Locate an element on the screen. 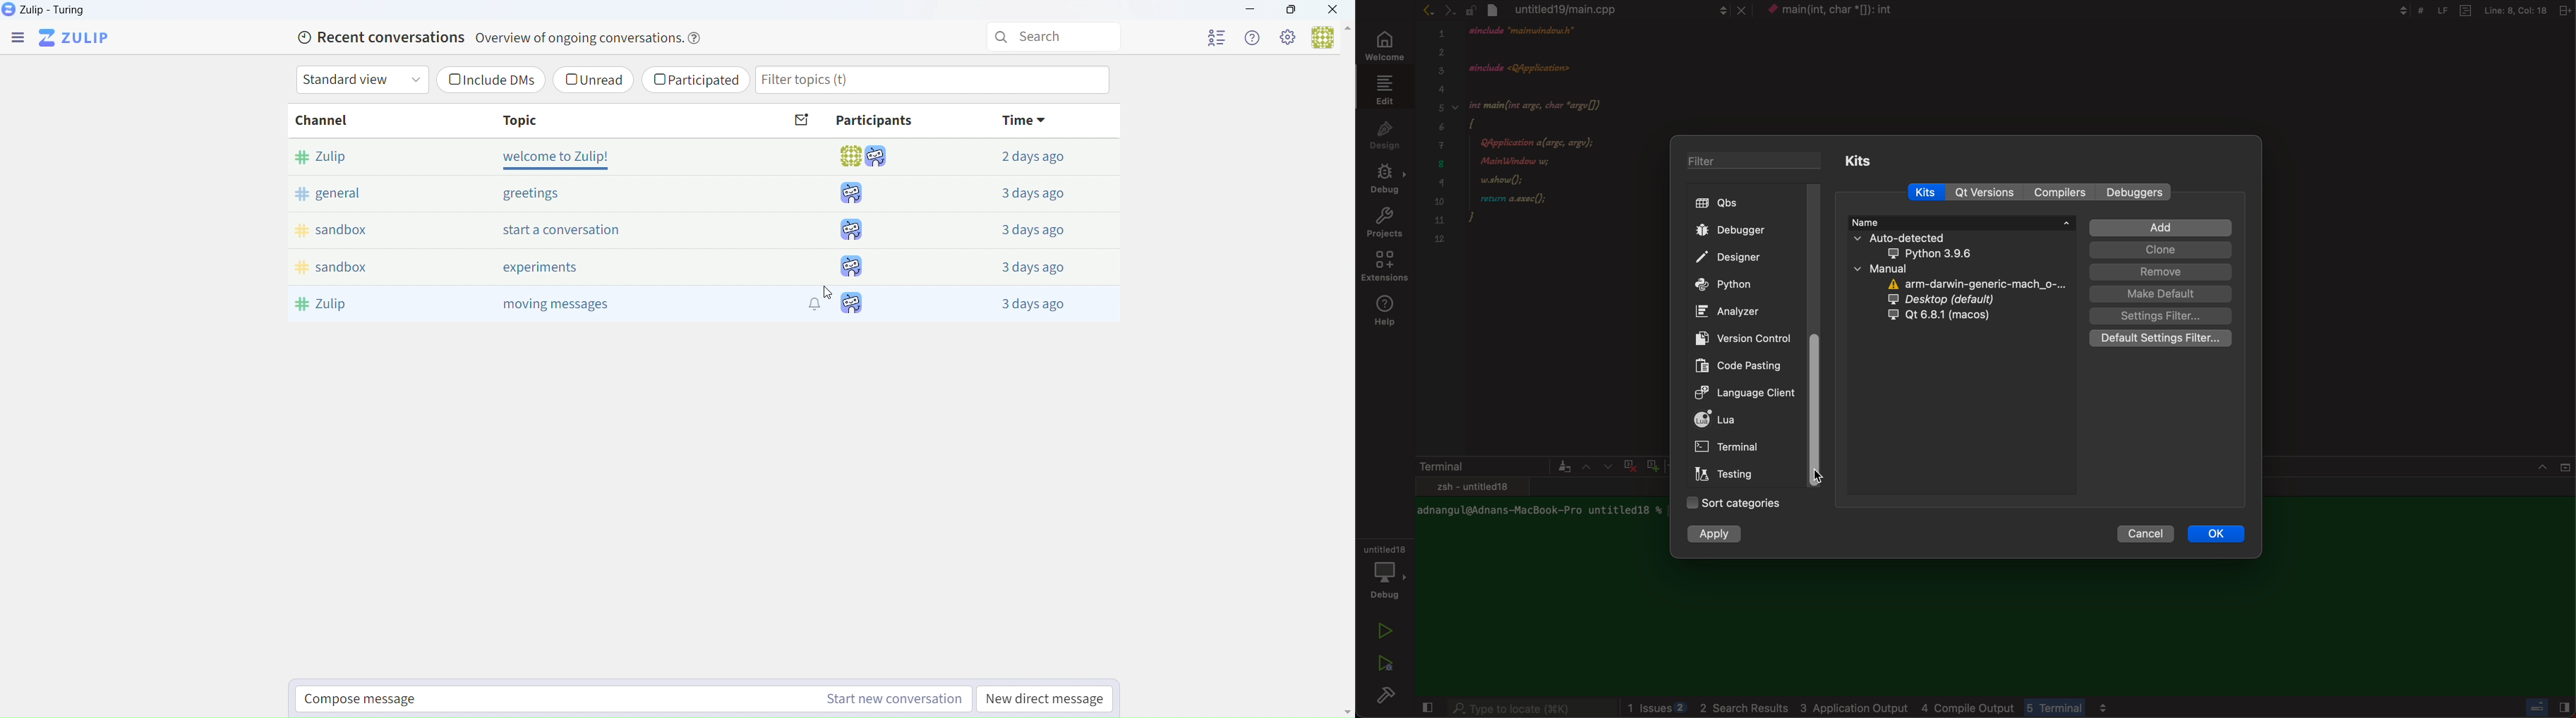 Image resolution: width=2576 pixels, height=728 pixels. sandbox is located at coordinates (342, 228).